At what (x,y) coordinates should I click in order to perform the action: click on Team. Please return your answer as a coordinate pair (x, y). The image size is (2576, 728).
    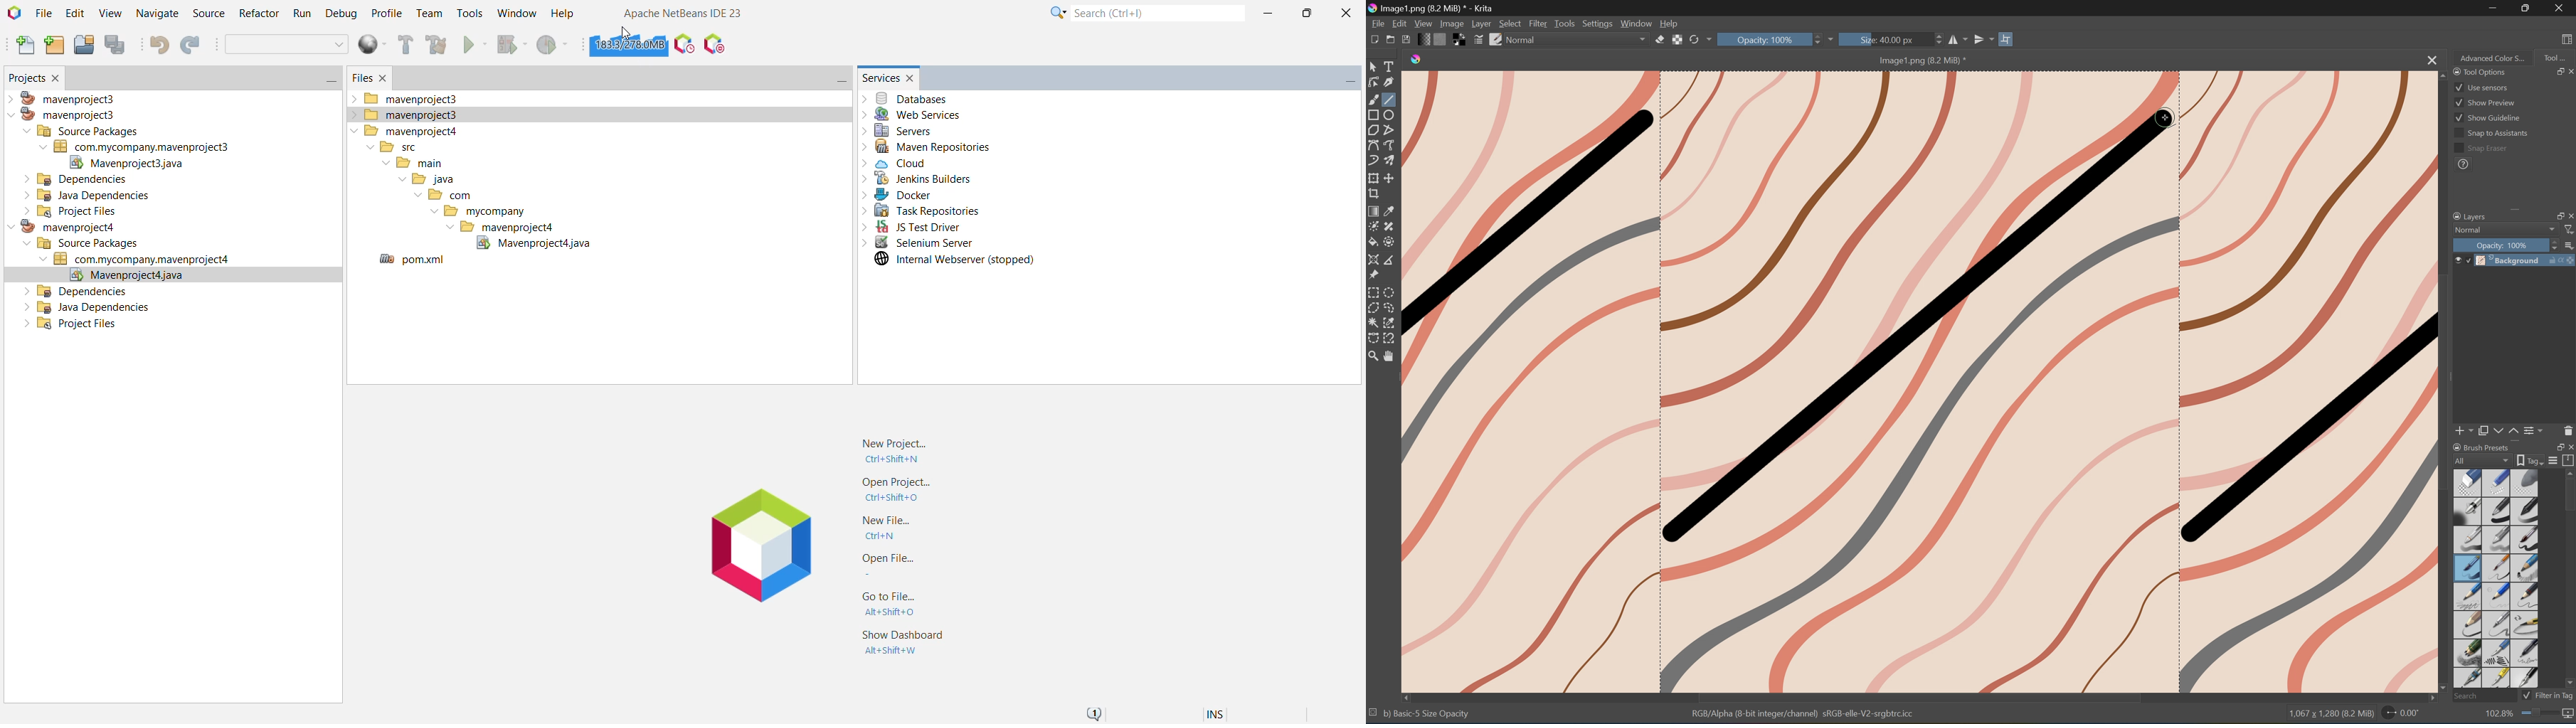
    Looking at the image, I should click on (429, 14).